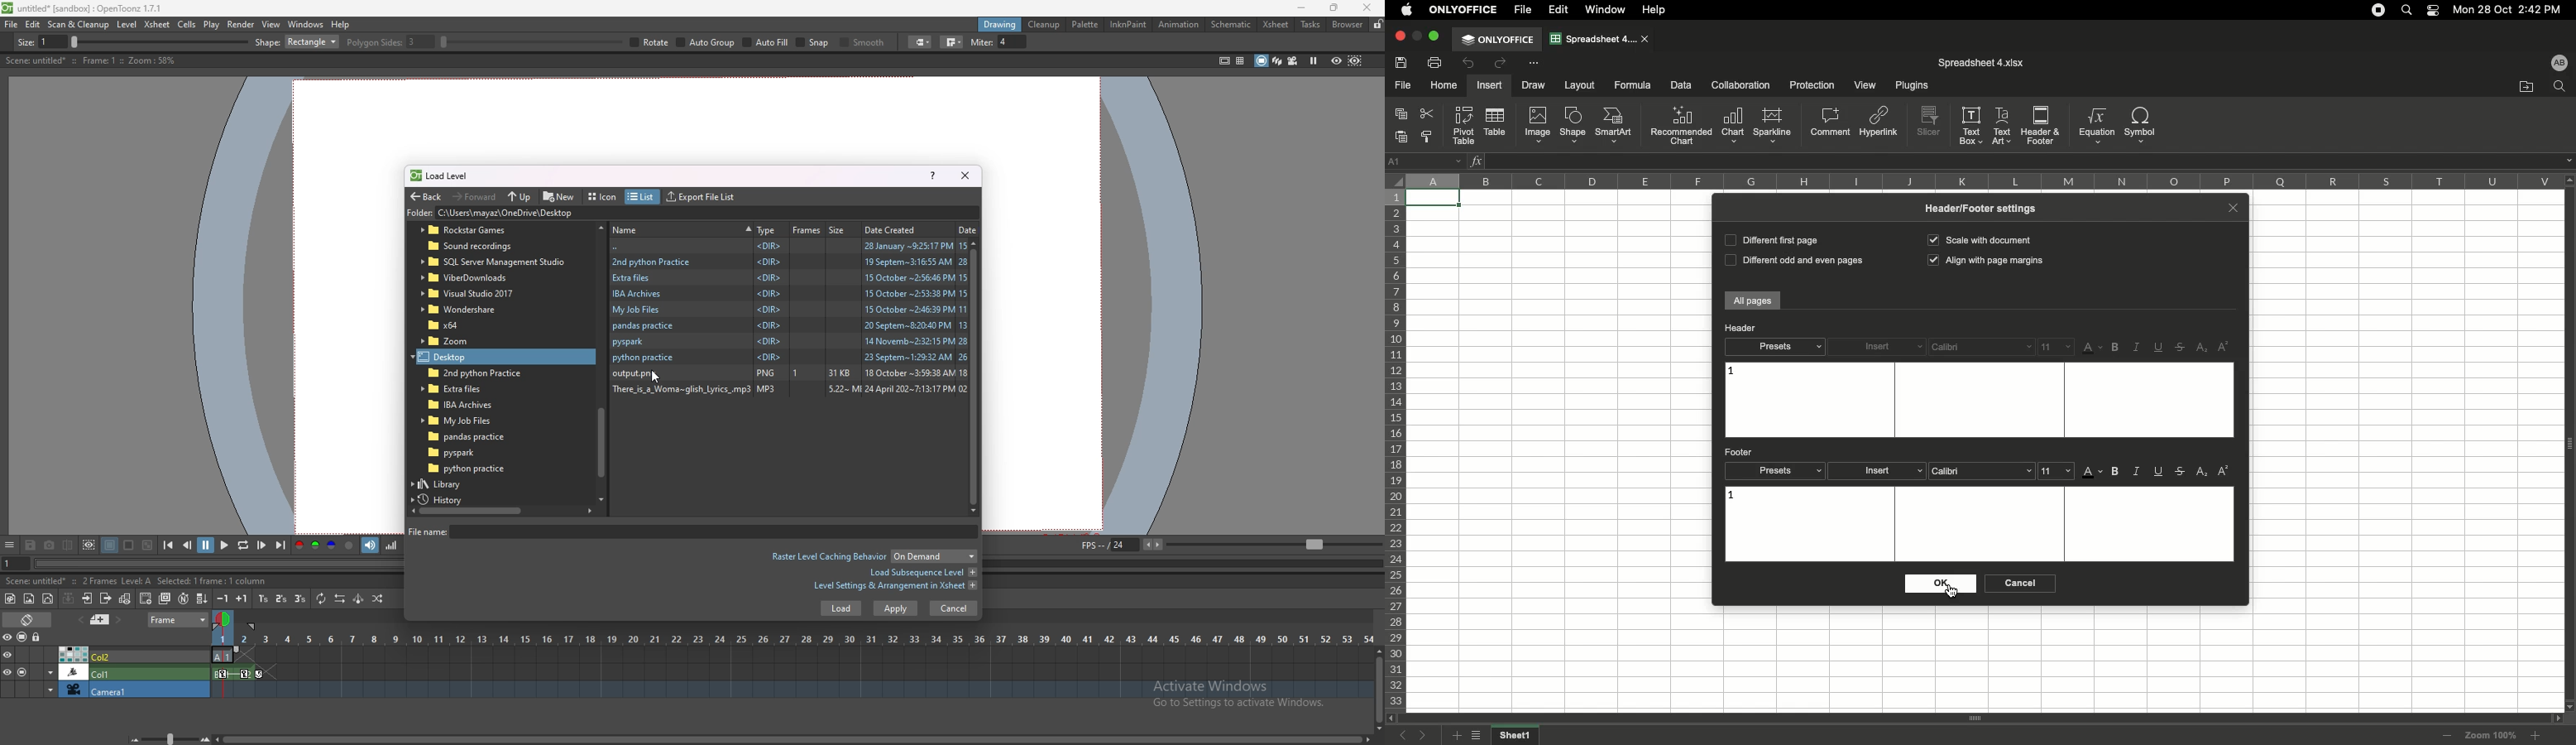 Image resolution: width=2576 pixels, height=756 pixels. I want to click on Row, so click(1396, 449).